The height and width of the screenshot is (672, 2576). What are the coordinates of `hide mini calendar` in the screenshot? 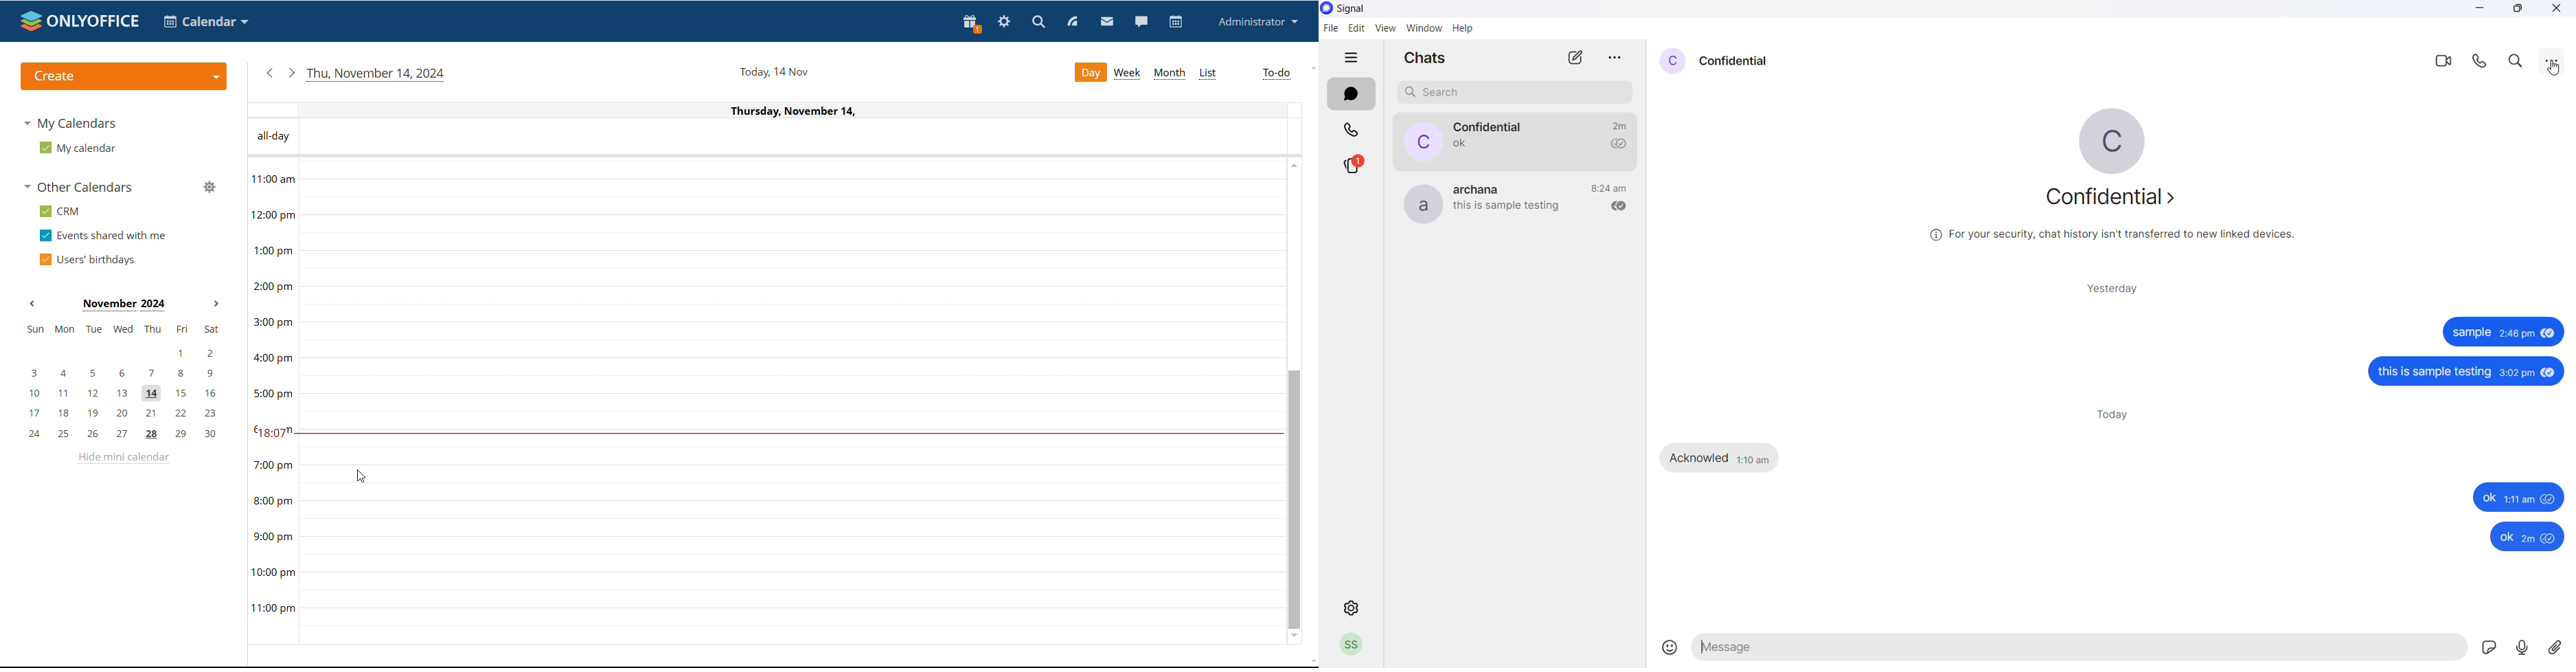 It's located at (123, 458).